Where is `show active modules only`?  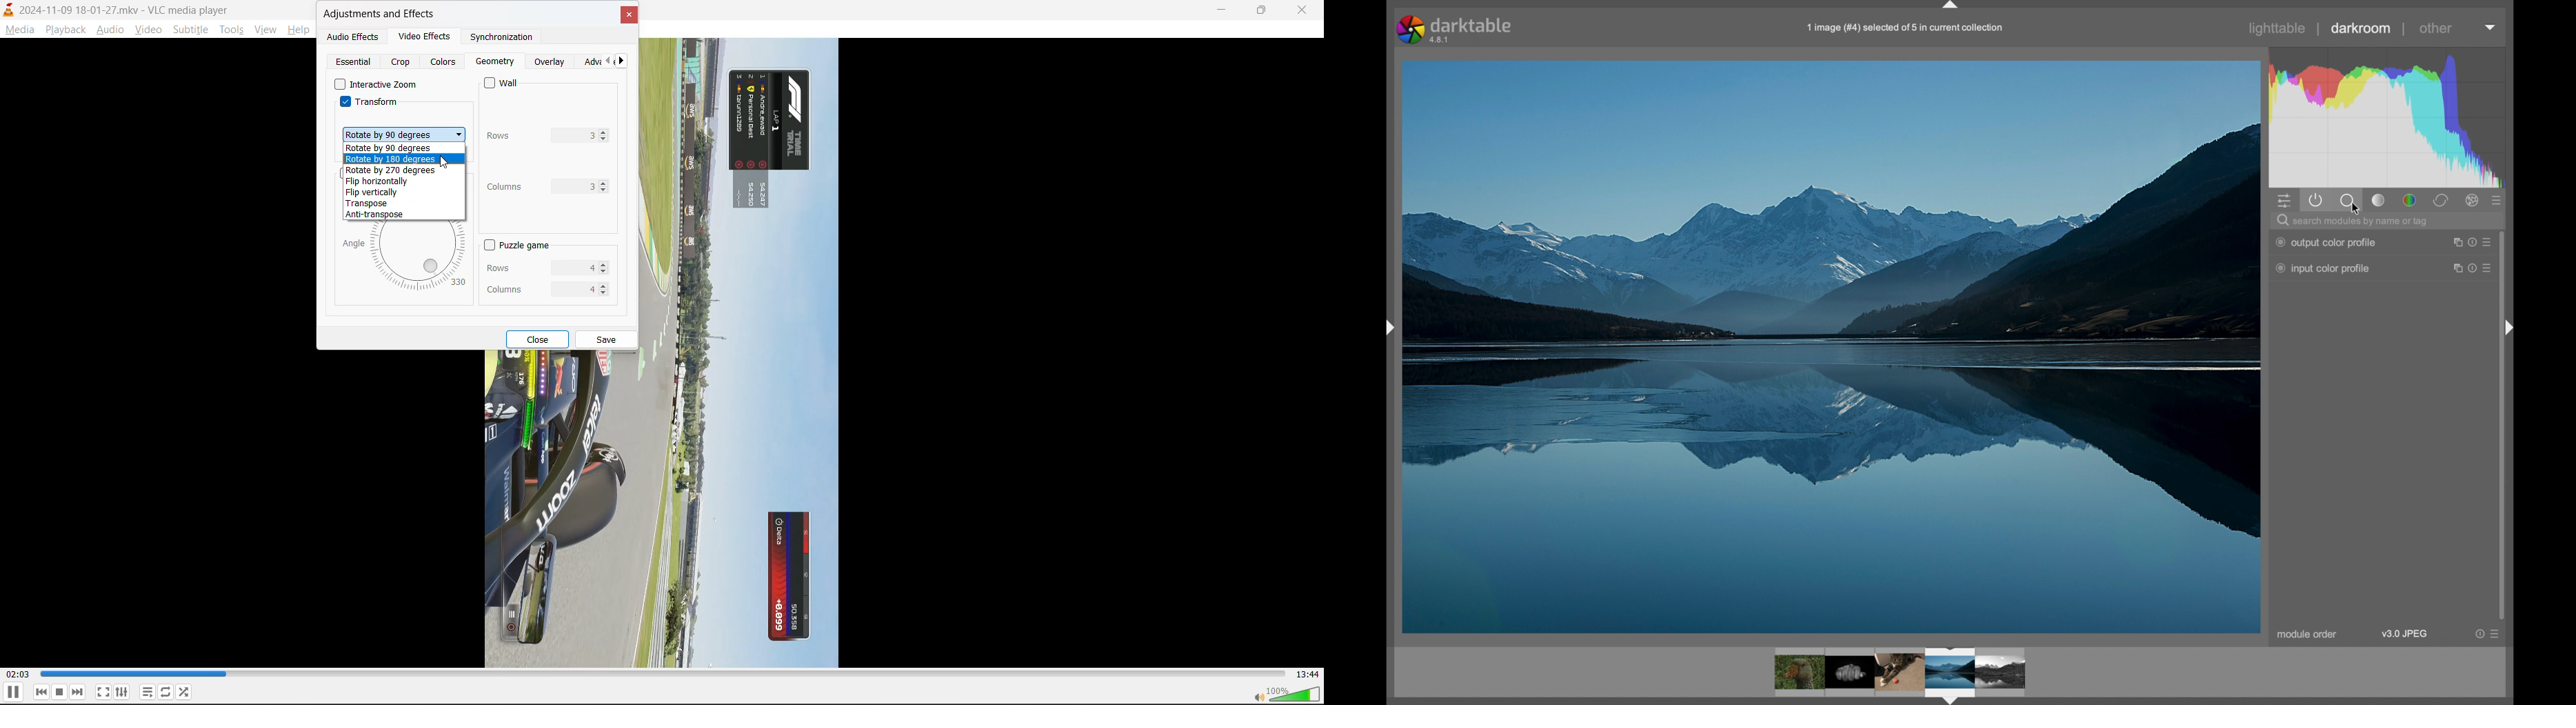
show active modules only is located at coordinates (2316, 200).